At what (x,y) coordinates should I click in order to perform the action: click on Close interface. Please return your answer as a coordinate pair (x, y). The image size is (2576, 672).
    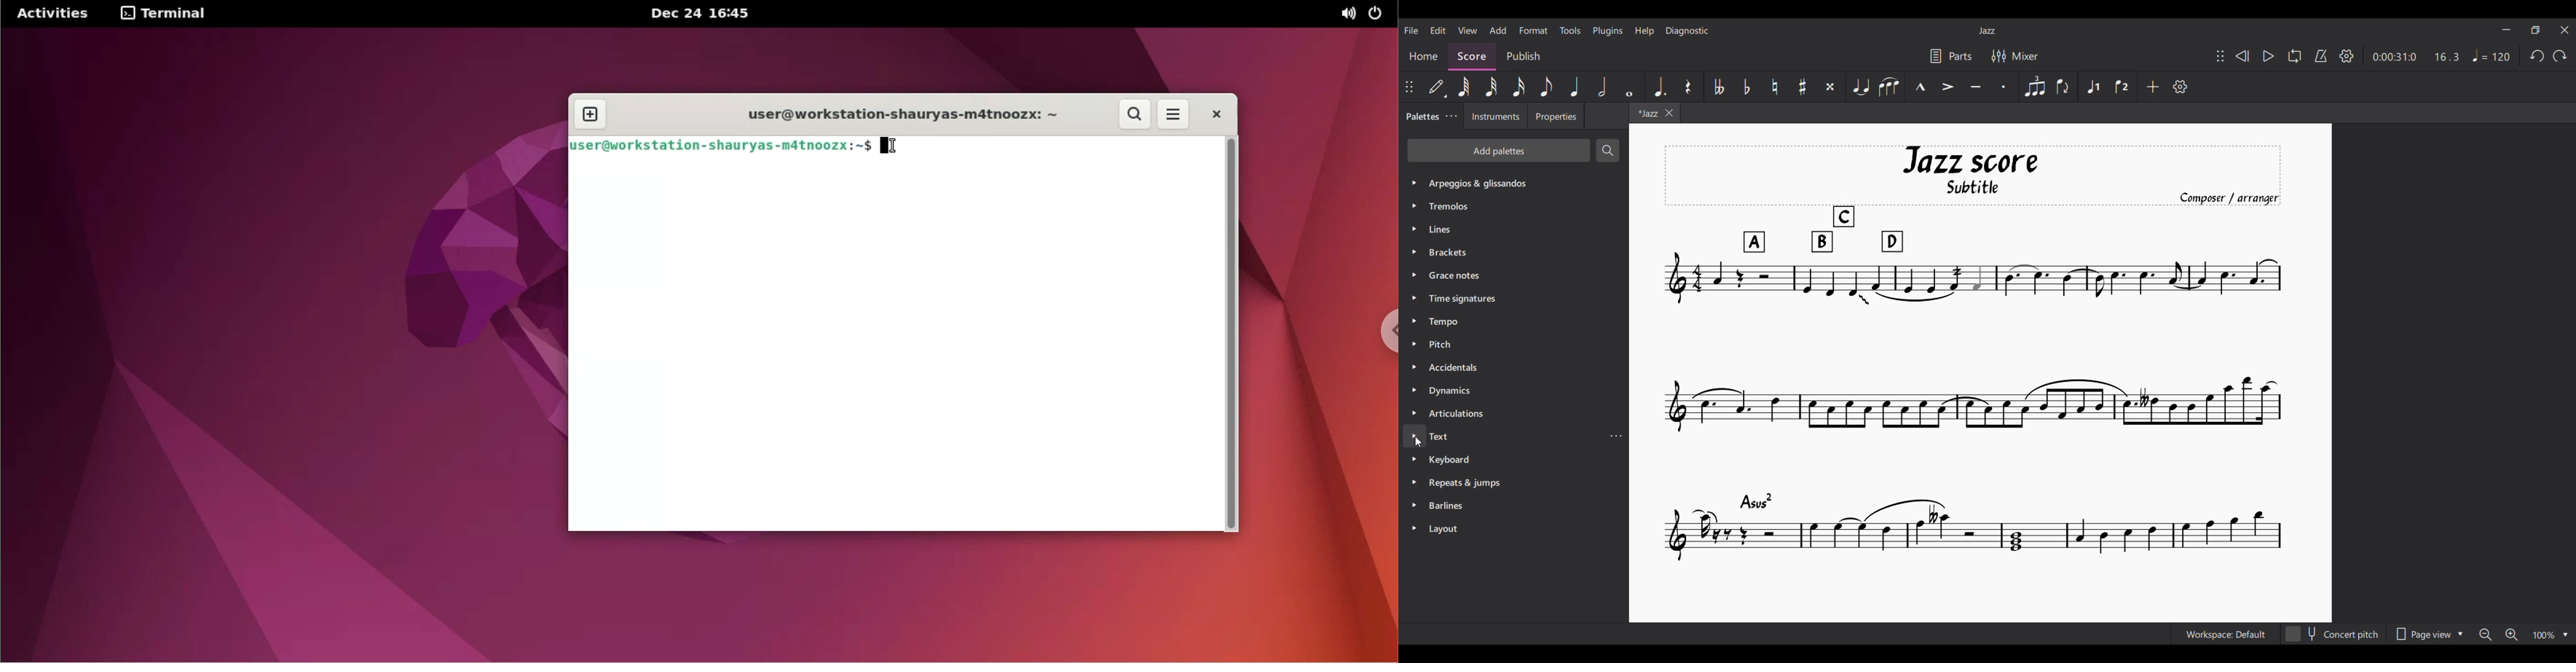
    Looking at the image, I should click on (2565, 30).